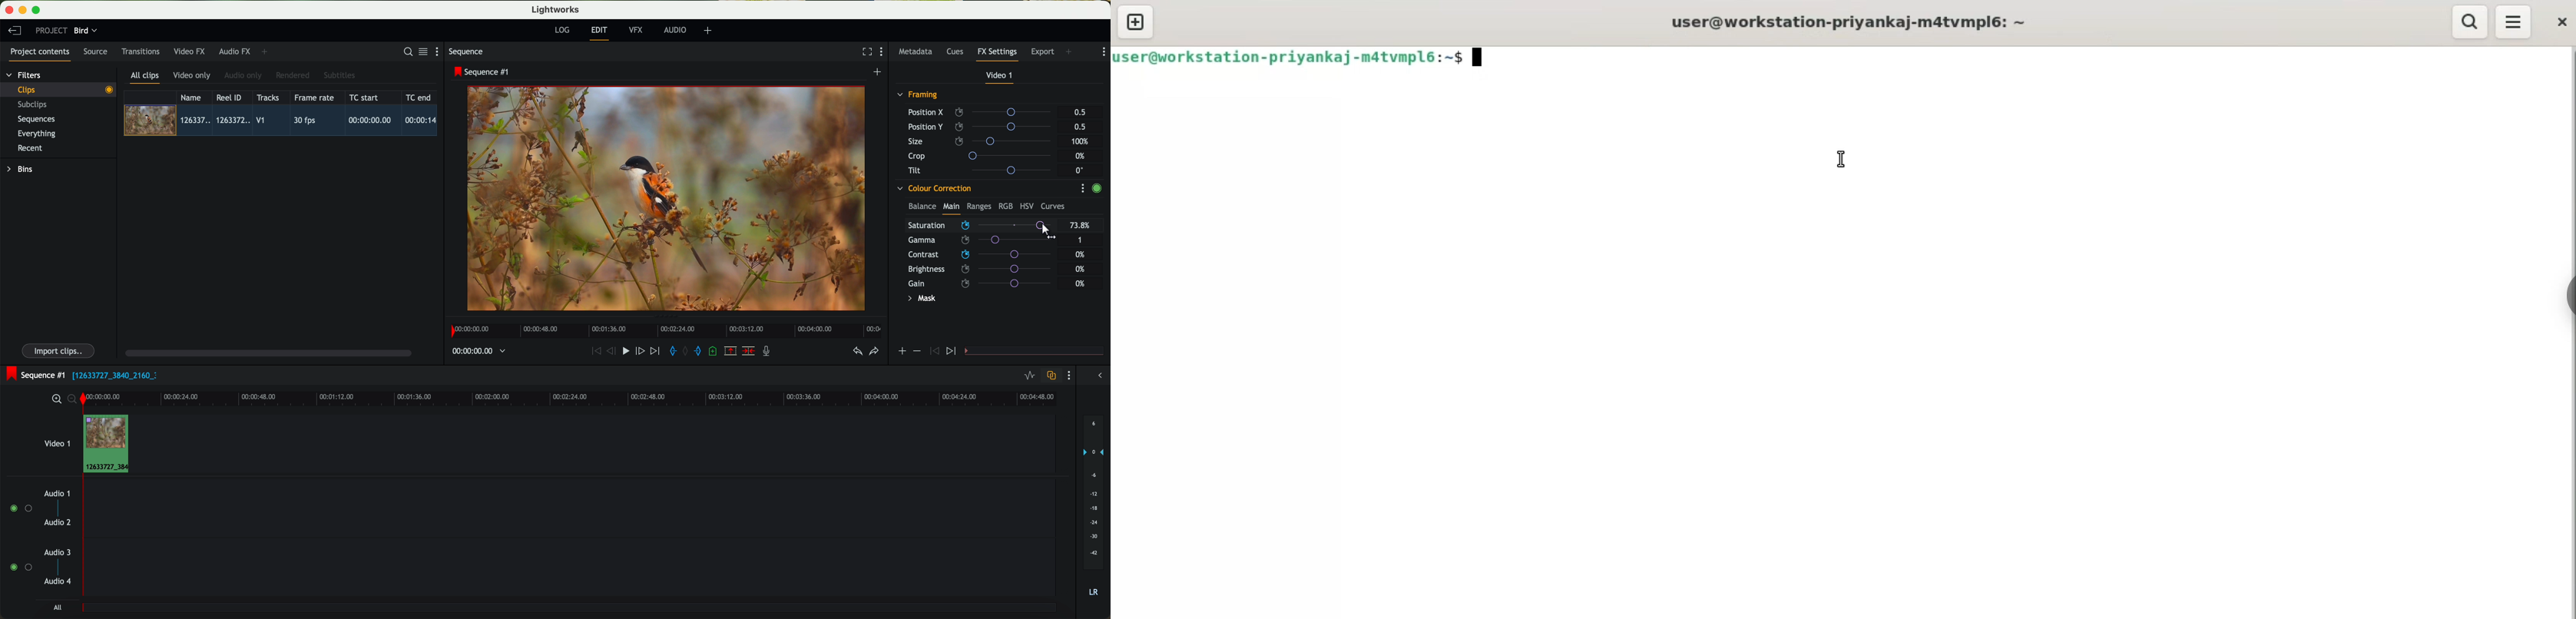 The height and width of the screenshot is (644, 2576). Describe the element at coordinates (714, 351) in the screenshot. I see `add a cue at the current position` at that location.